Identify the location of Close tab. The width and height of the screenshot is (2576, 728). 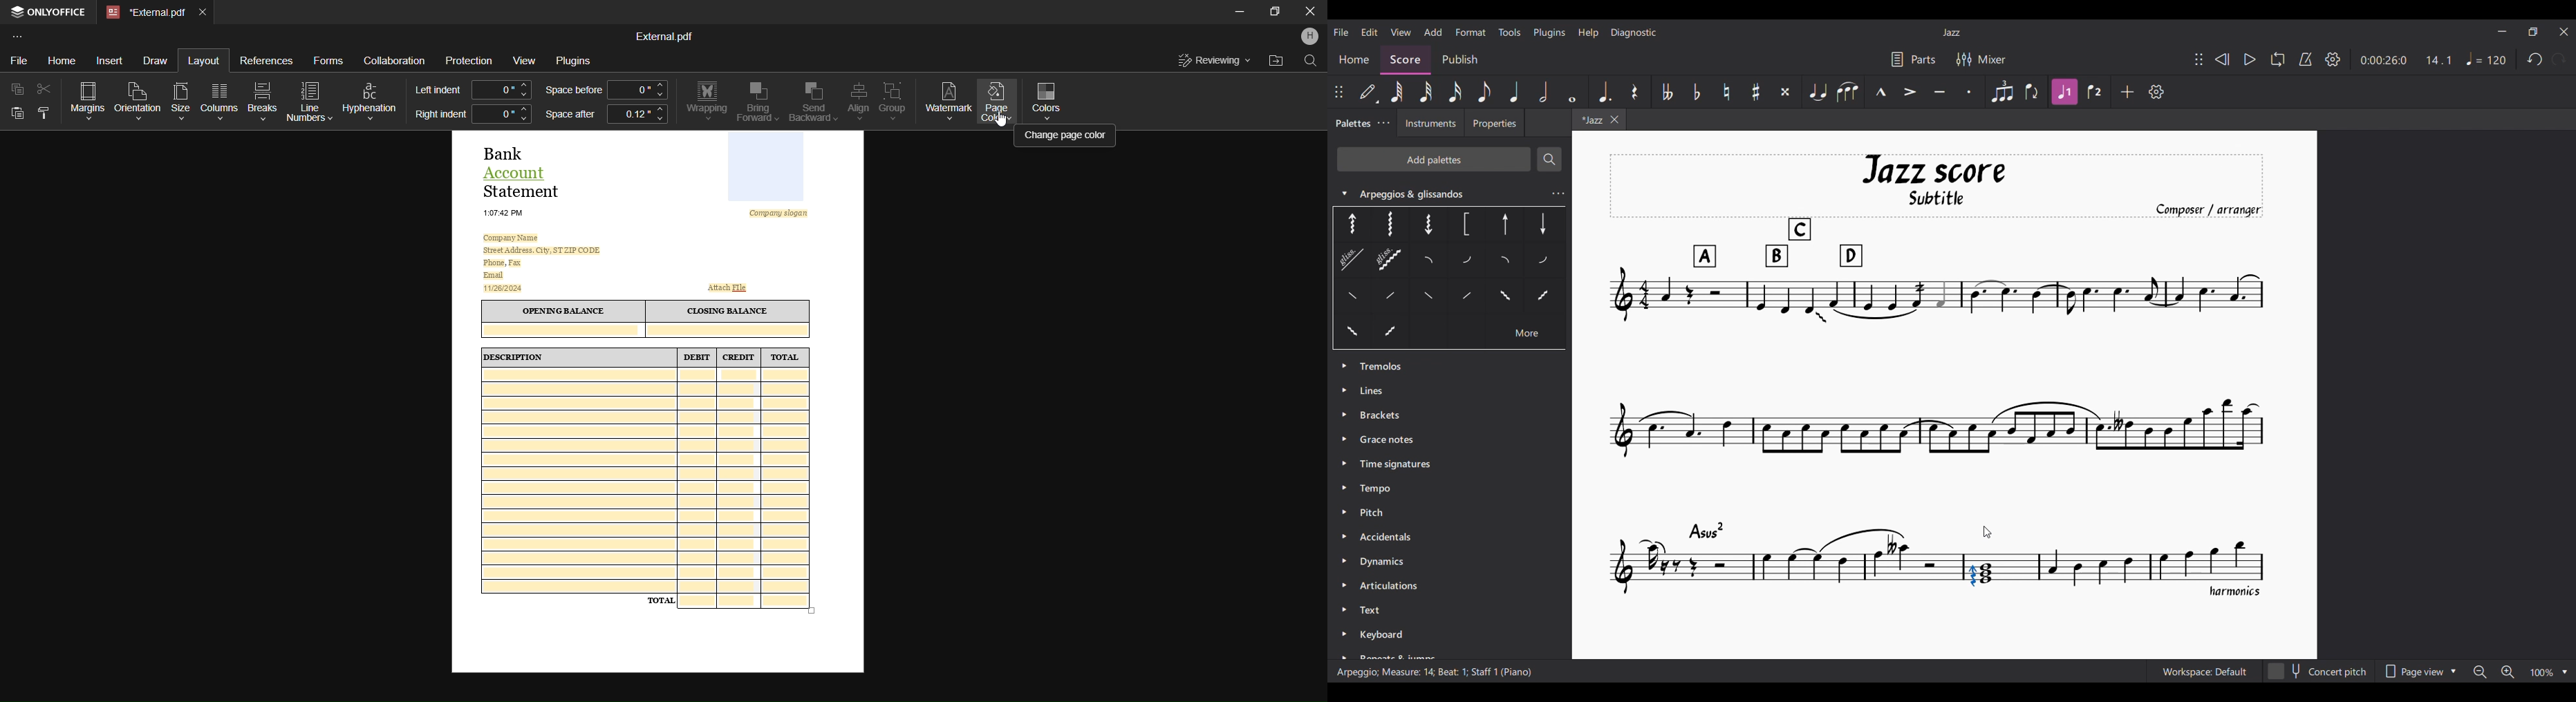
(205, 14).